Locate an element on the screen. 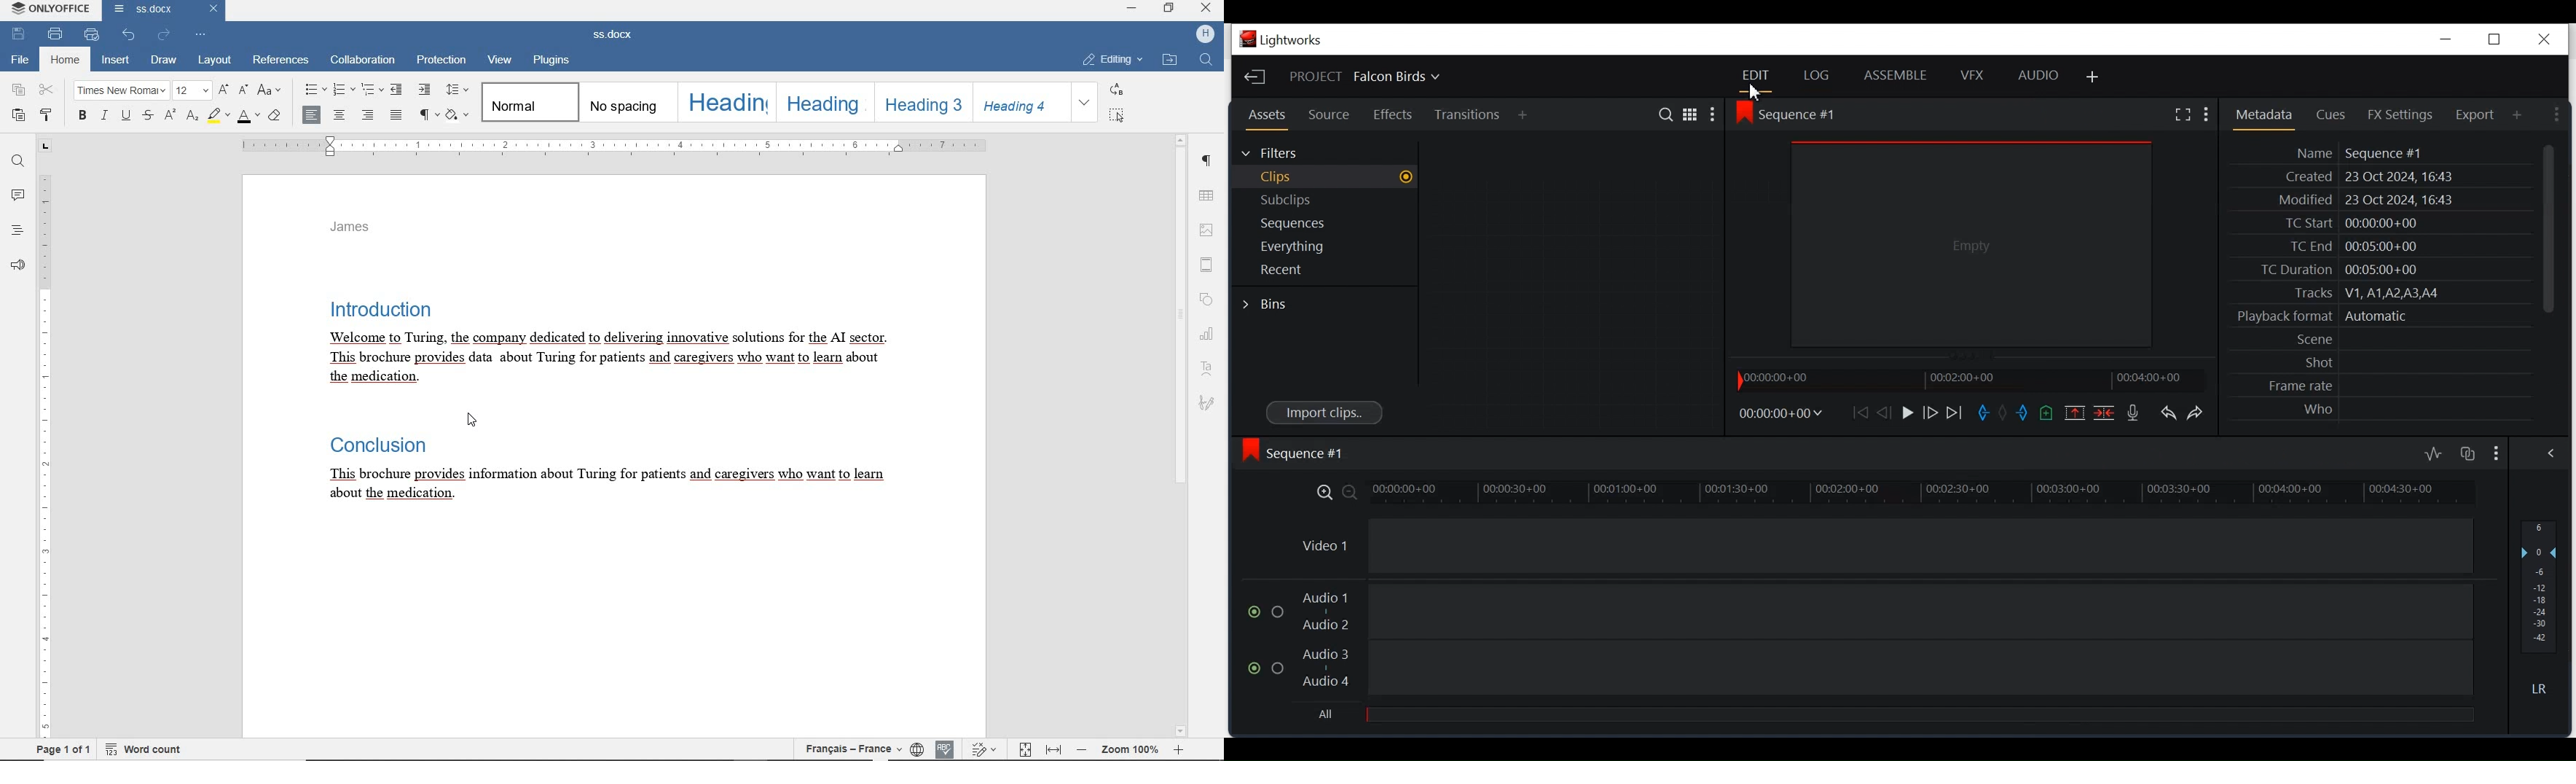 The height and width of the screenshot is (784, 2576). SHAPE is located at coordinates (1209, 300).